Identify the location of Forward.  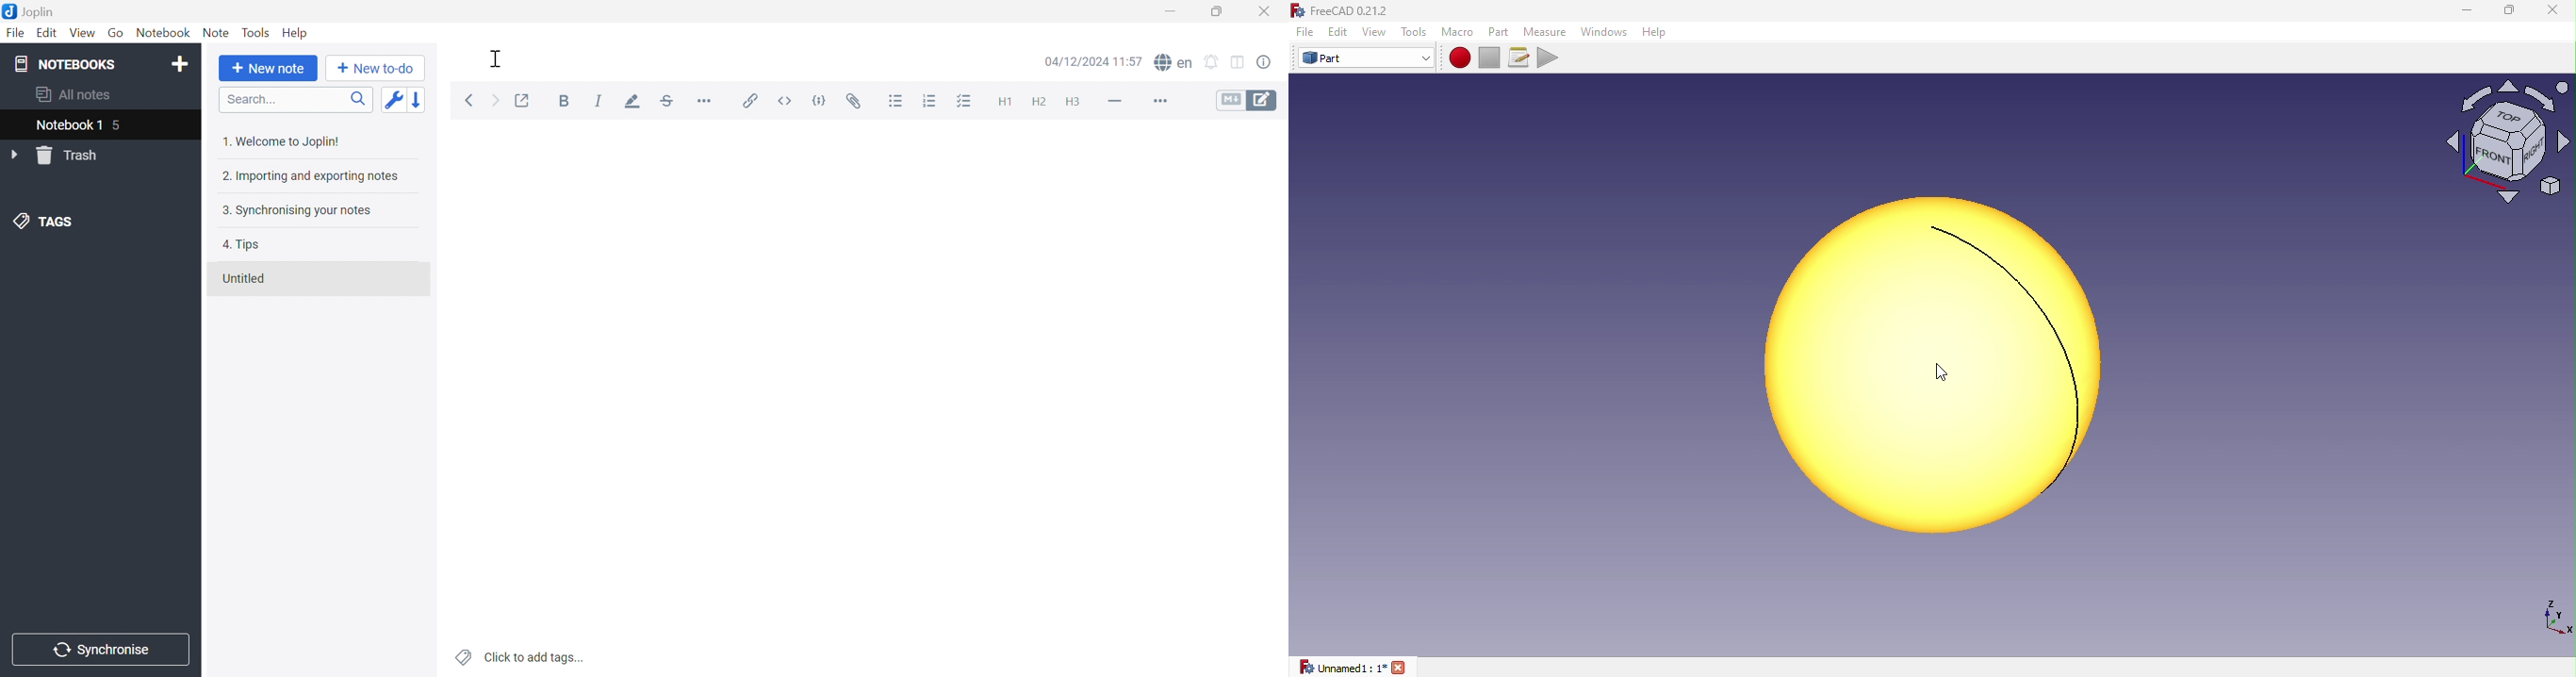
(497, 101).